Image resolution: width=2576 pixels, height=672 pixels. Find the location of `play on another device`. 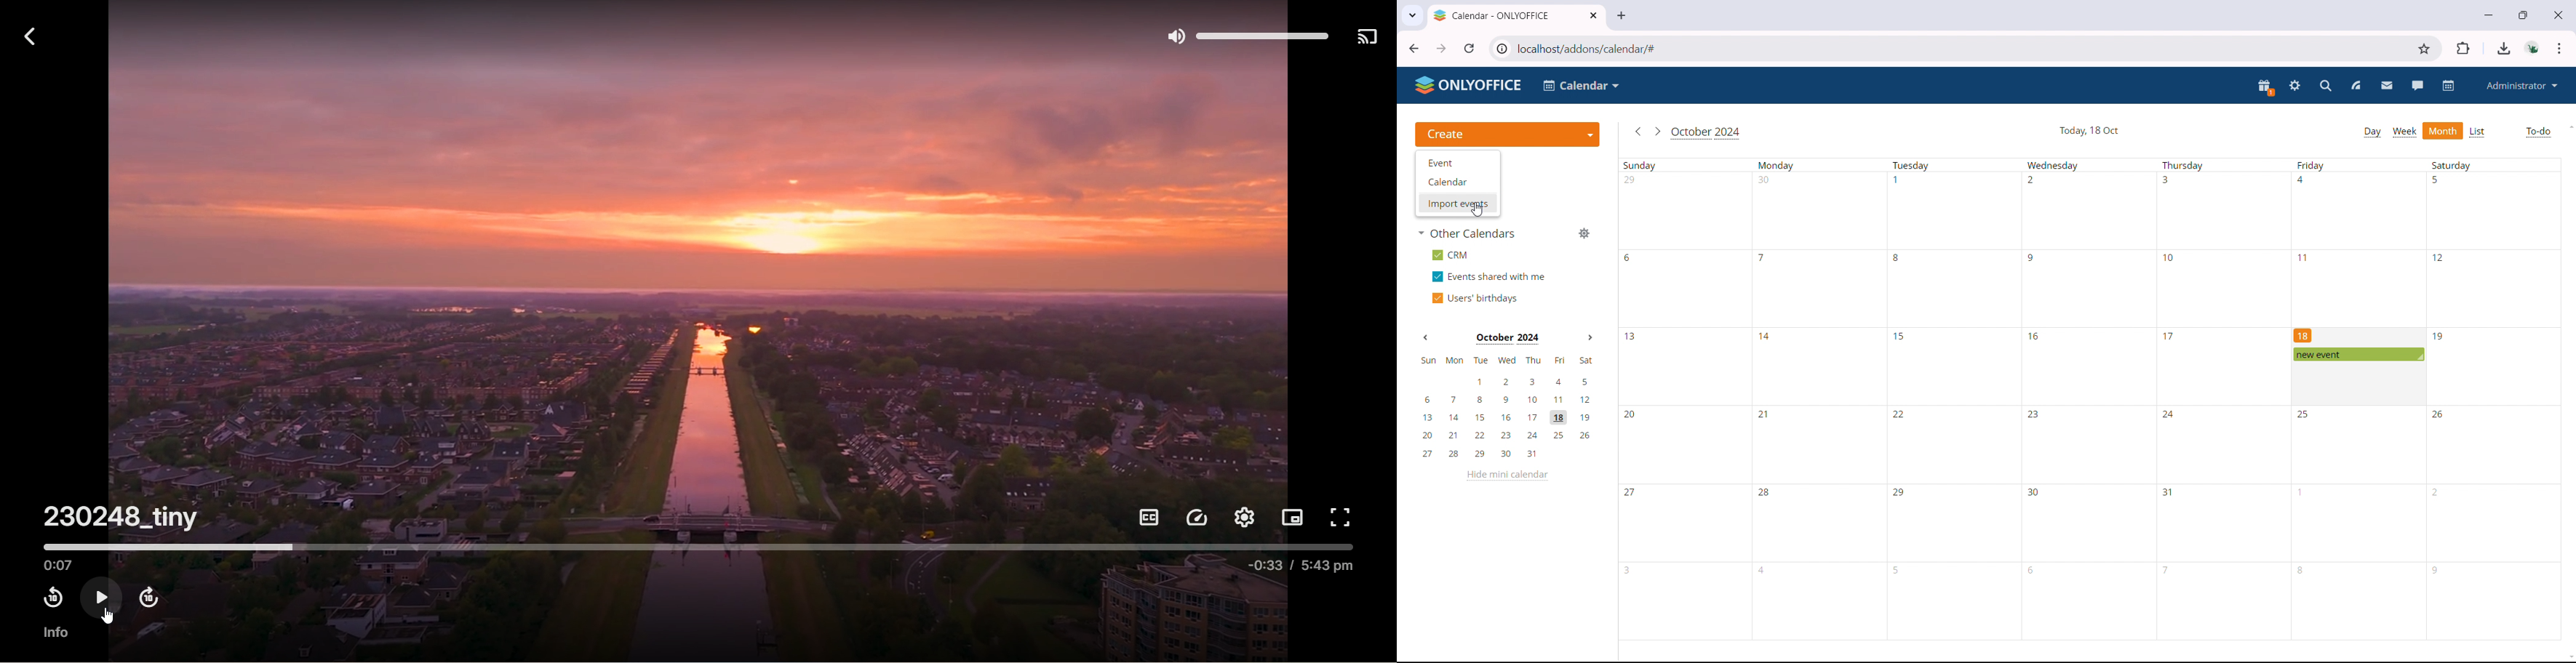

play on another device is located at coordinates (1368, 35).